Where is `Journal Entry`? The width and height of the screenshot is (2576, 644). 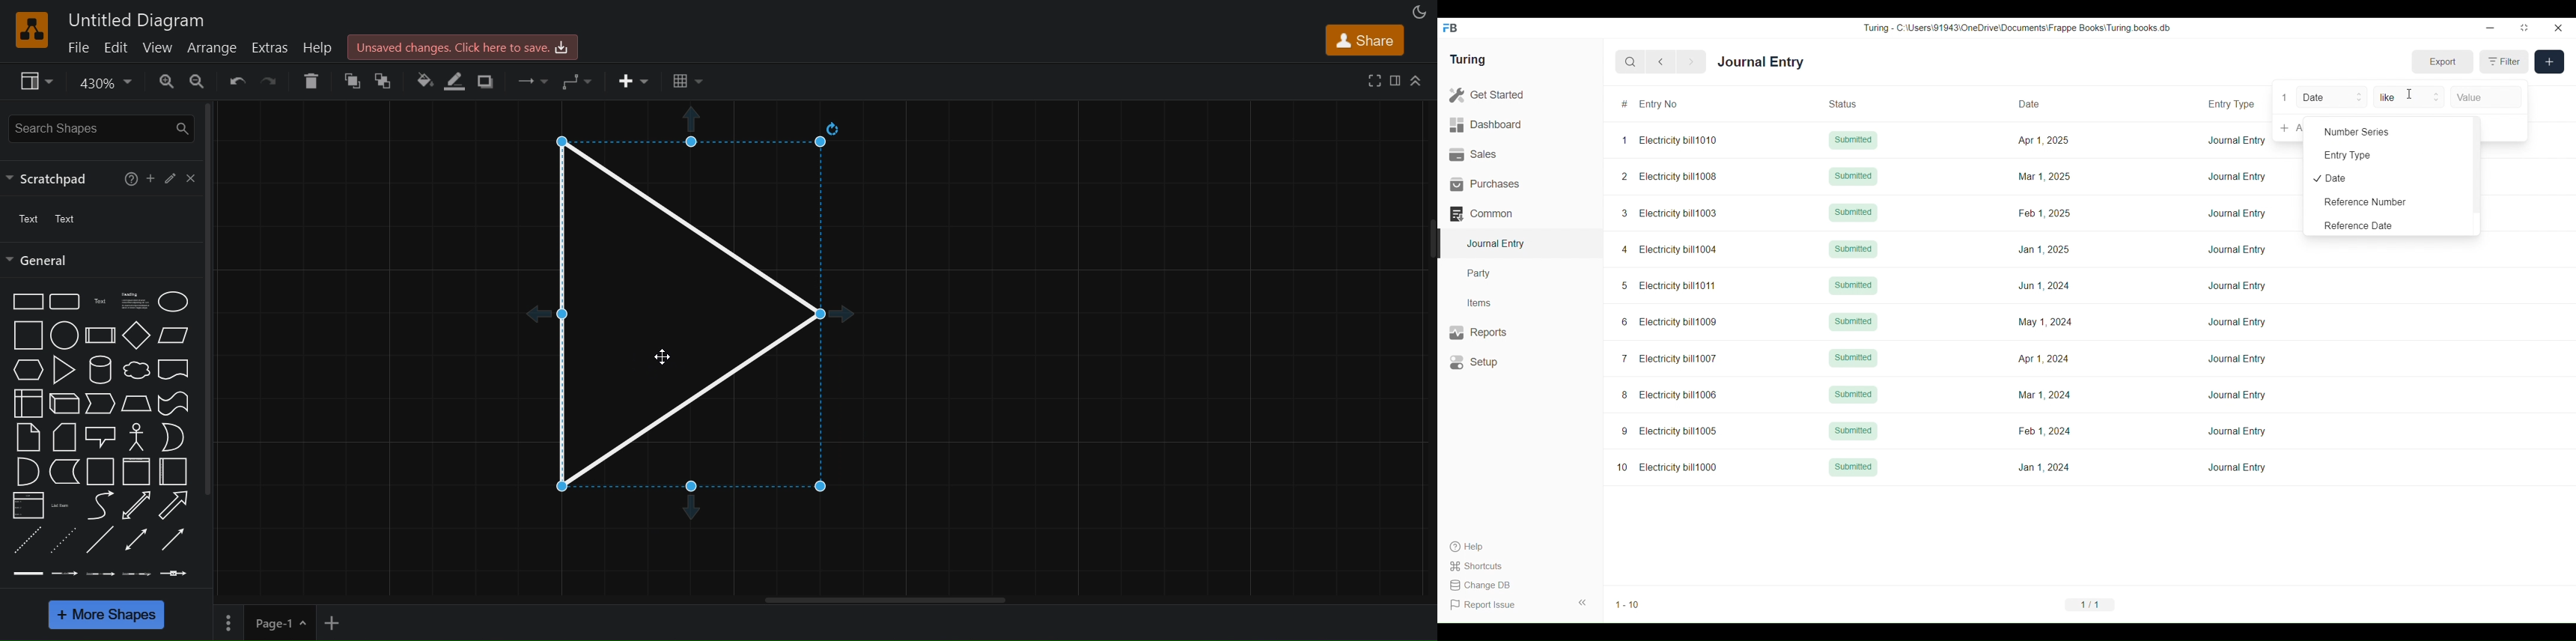
Journal Entry is located at coordinates (2238, 358).